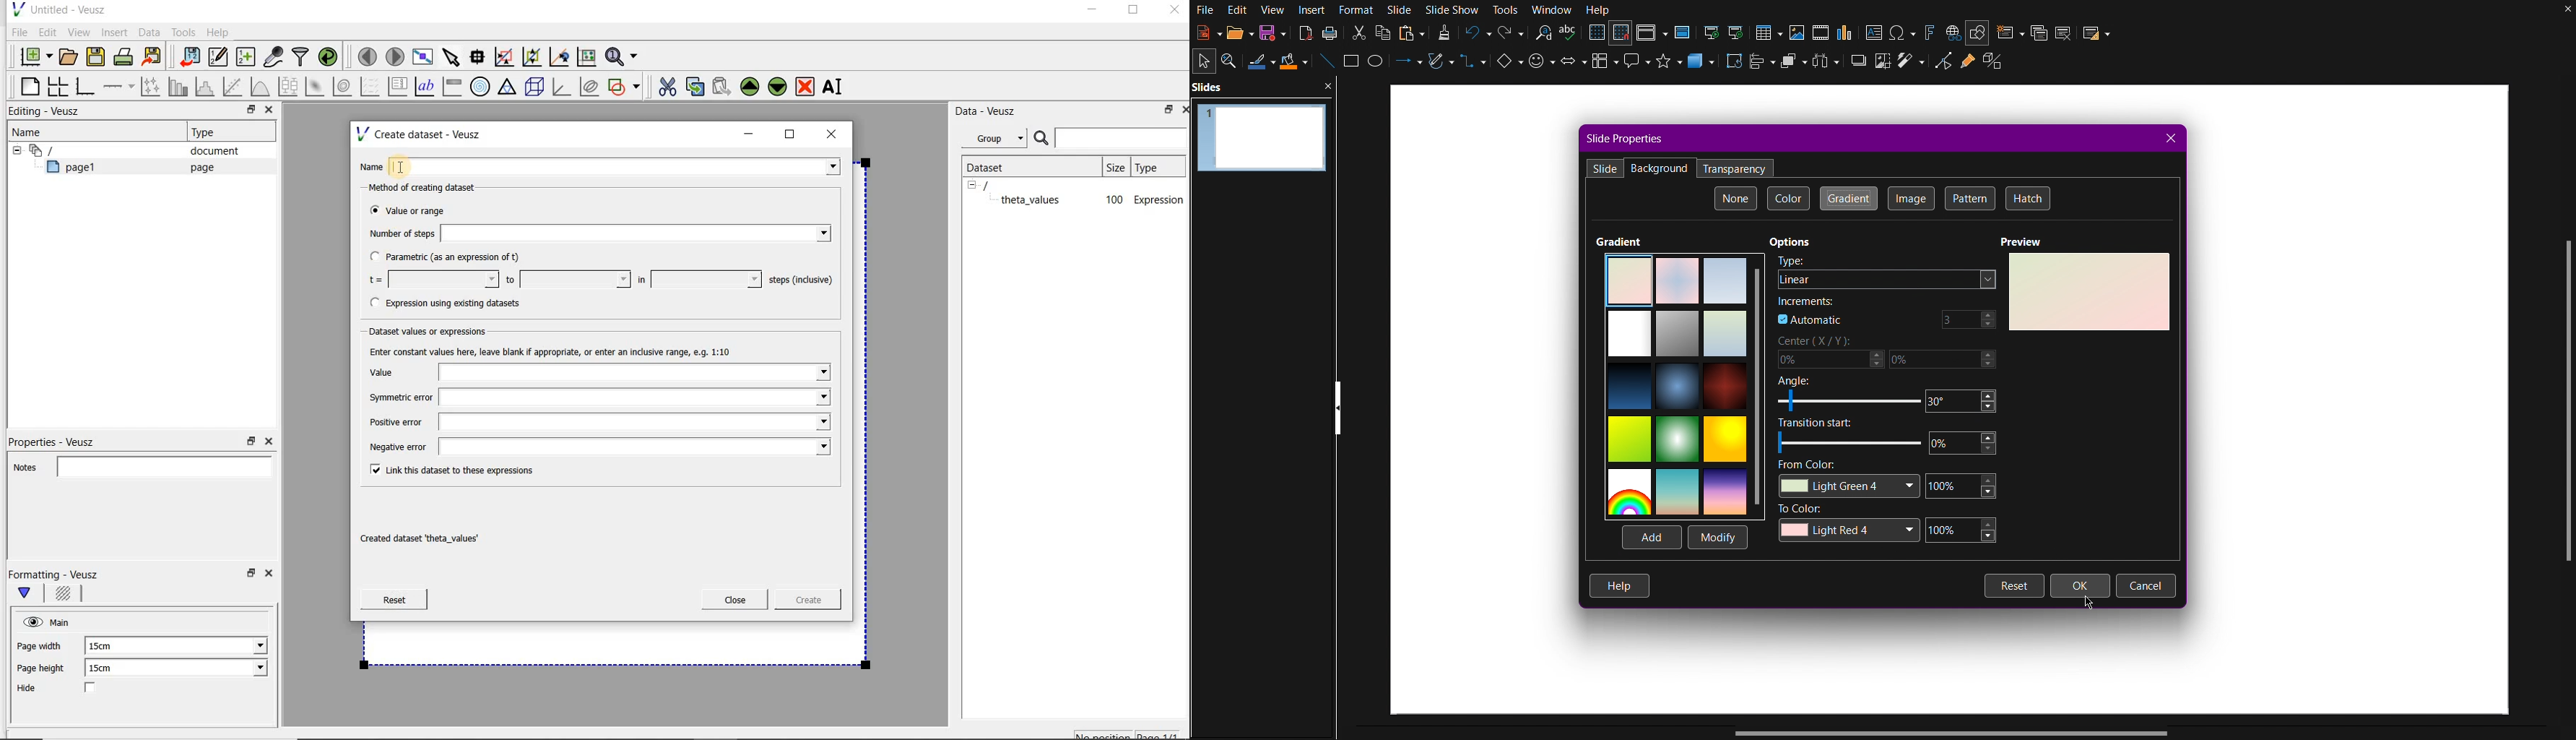 The width and height of the screenshot is (2576, 756). Describe the element at coordinates (301, 58) in the screenshot. I see `filter data` at that location.